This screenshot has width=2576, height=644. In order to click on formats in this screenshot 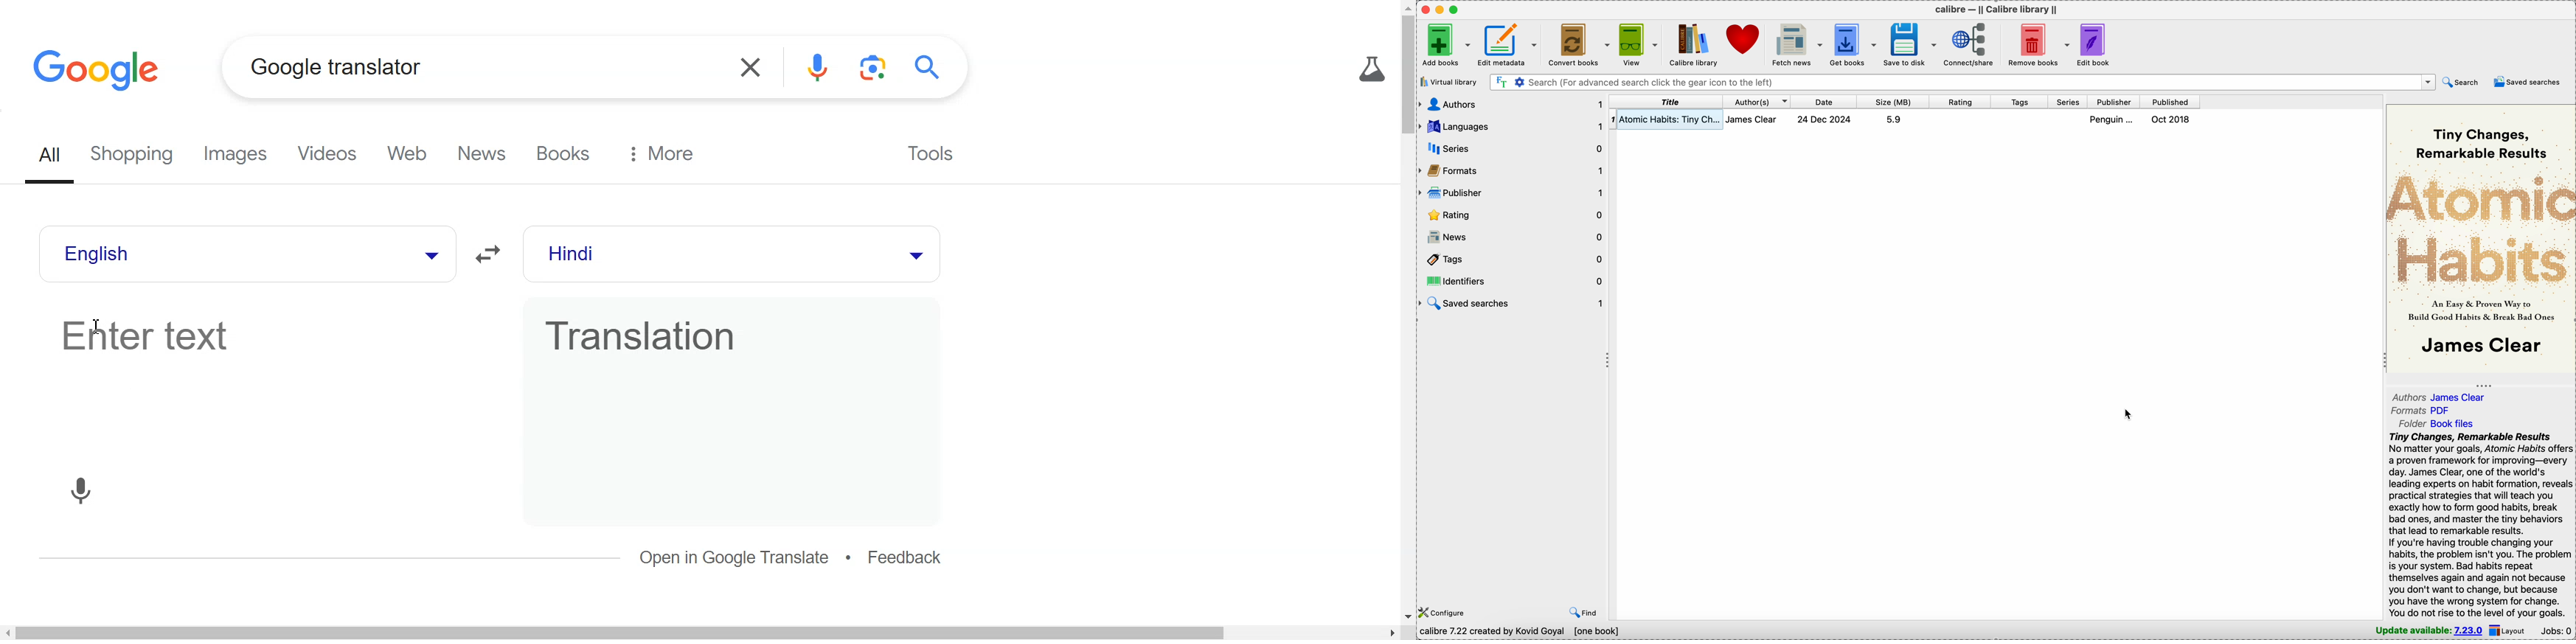, I will do `click(1513, 172)`.